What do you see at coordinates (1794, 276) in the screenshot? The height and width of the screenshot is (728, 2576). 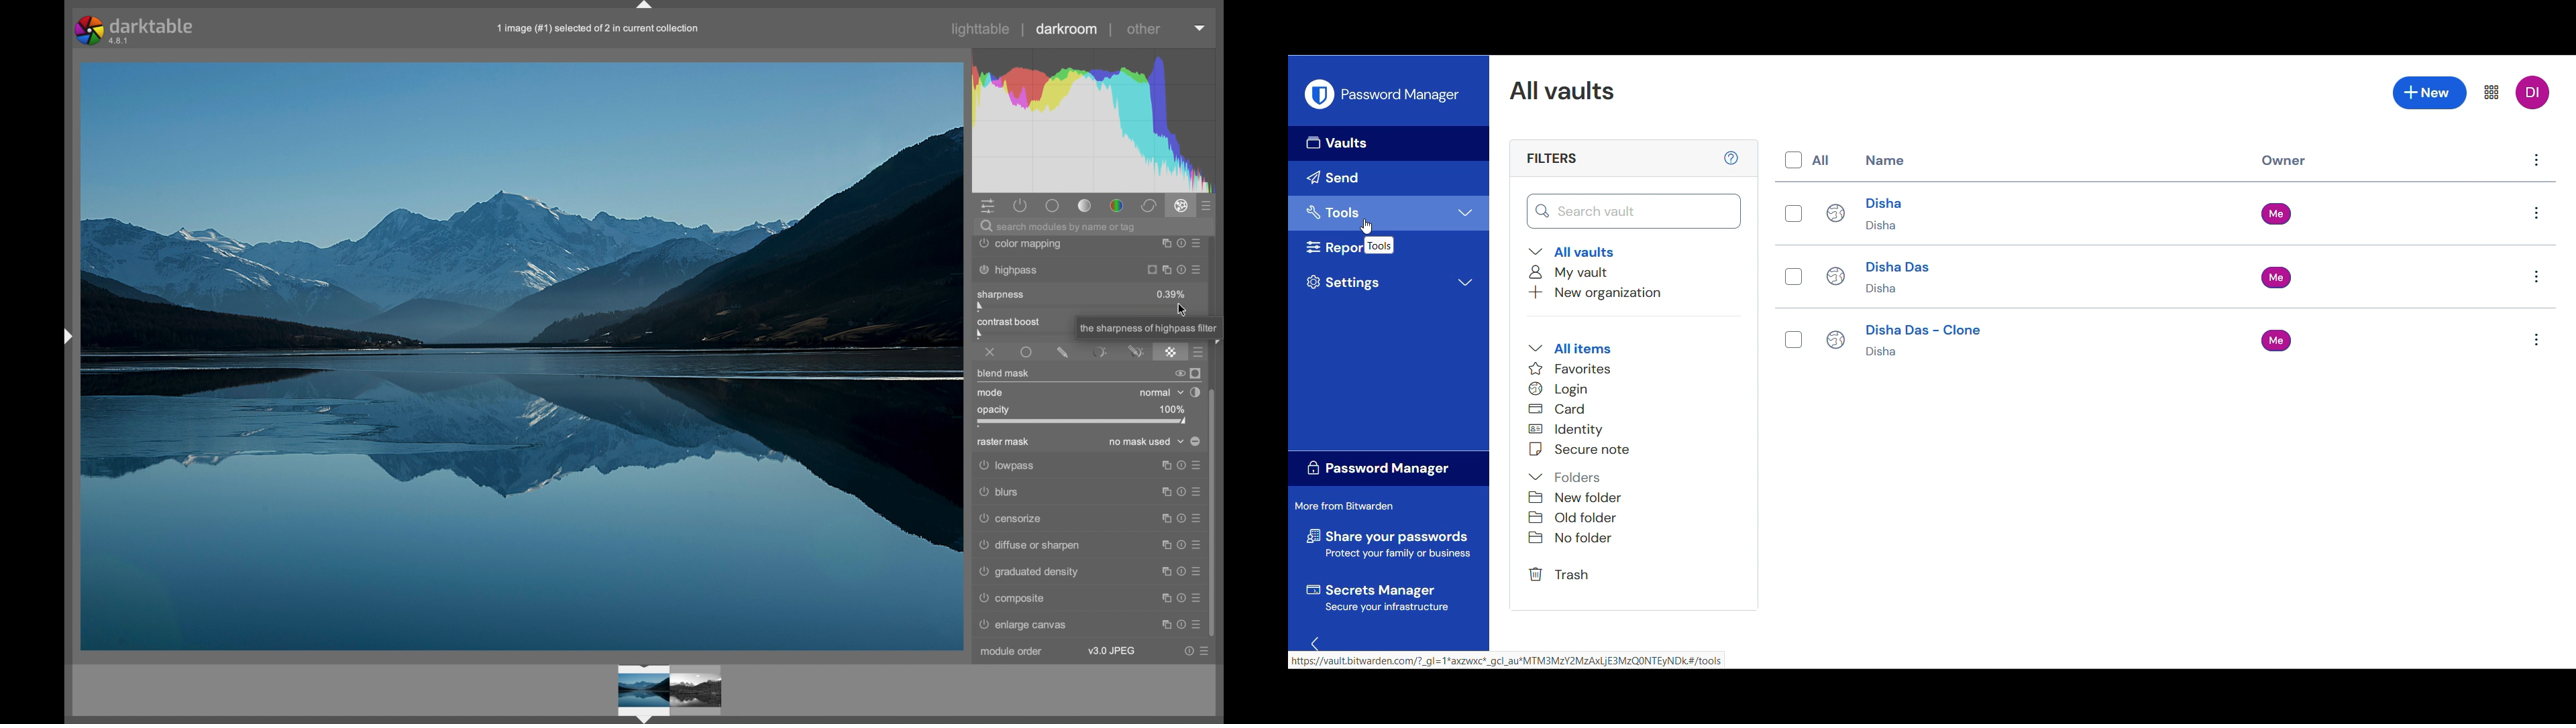 I see `Toggle on/off for Disha Das` at bounding box center [1794, 276].